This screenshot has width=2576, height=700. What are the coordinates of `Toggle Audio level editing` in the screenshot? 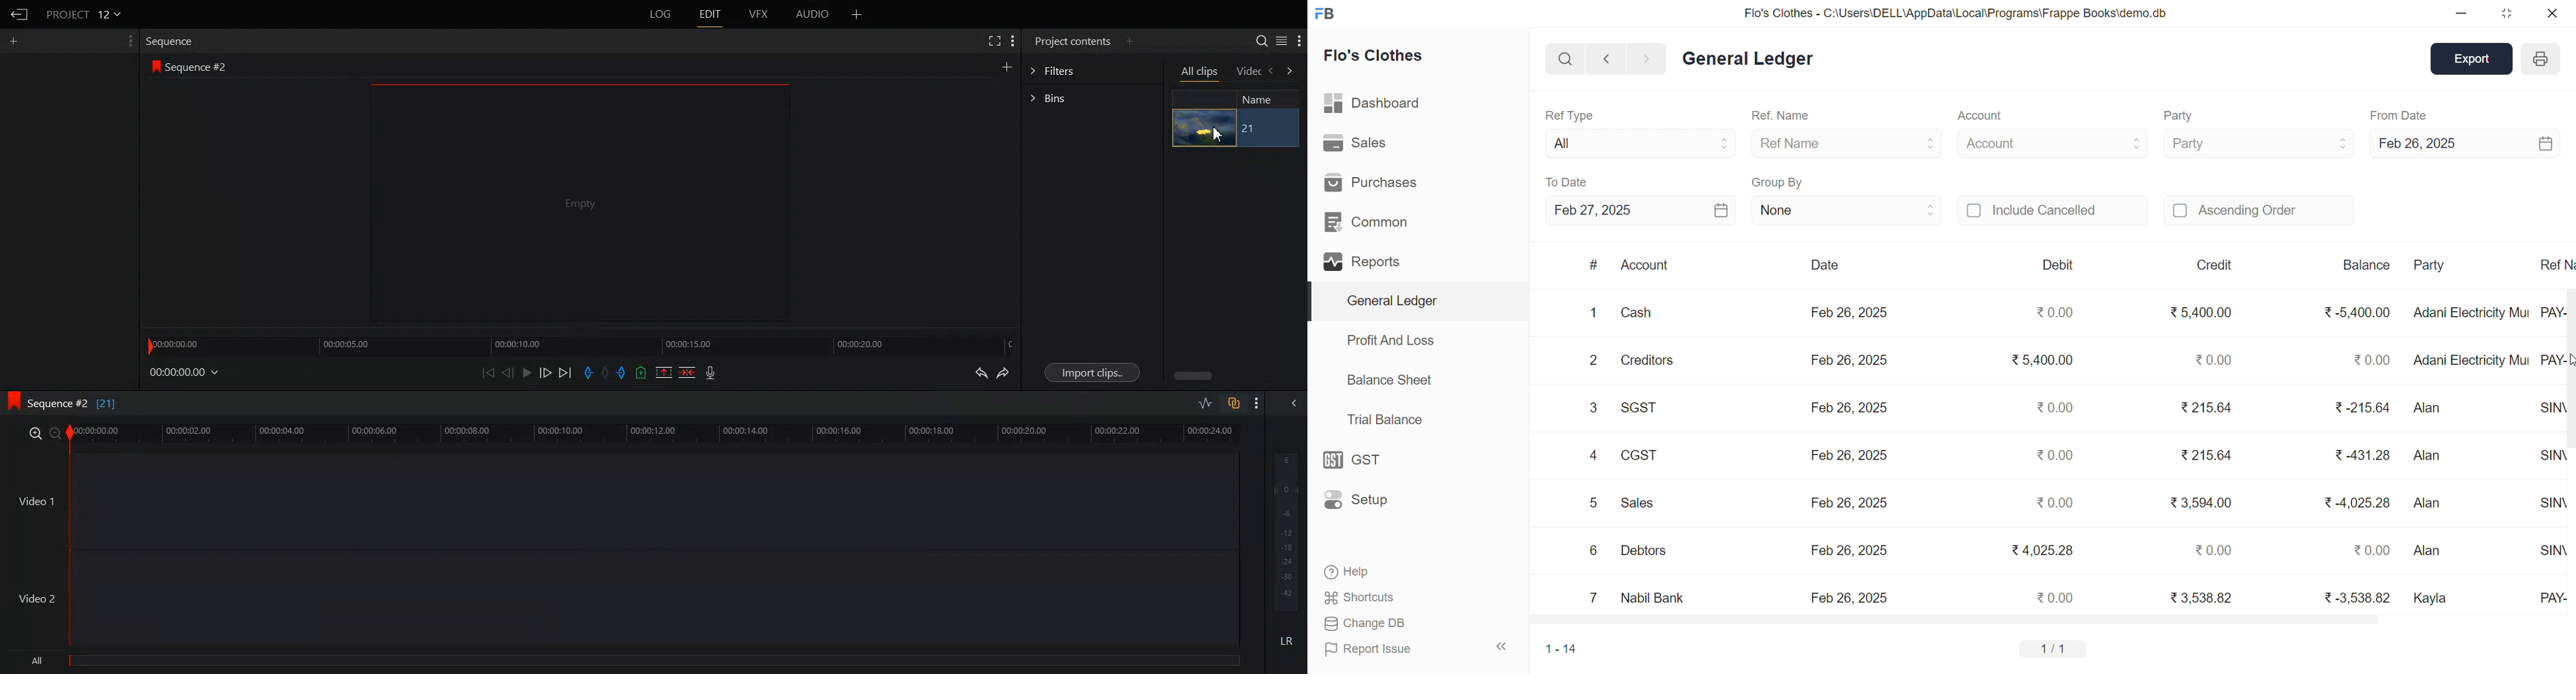 It's located at (1205, 404).